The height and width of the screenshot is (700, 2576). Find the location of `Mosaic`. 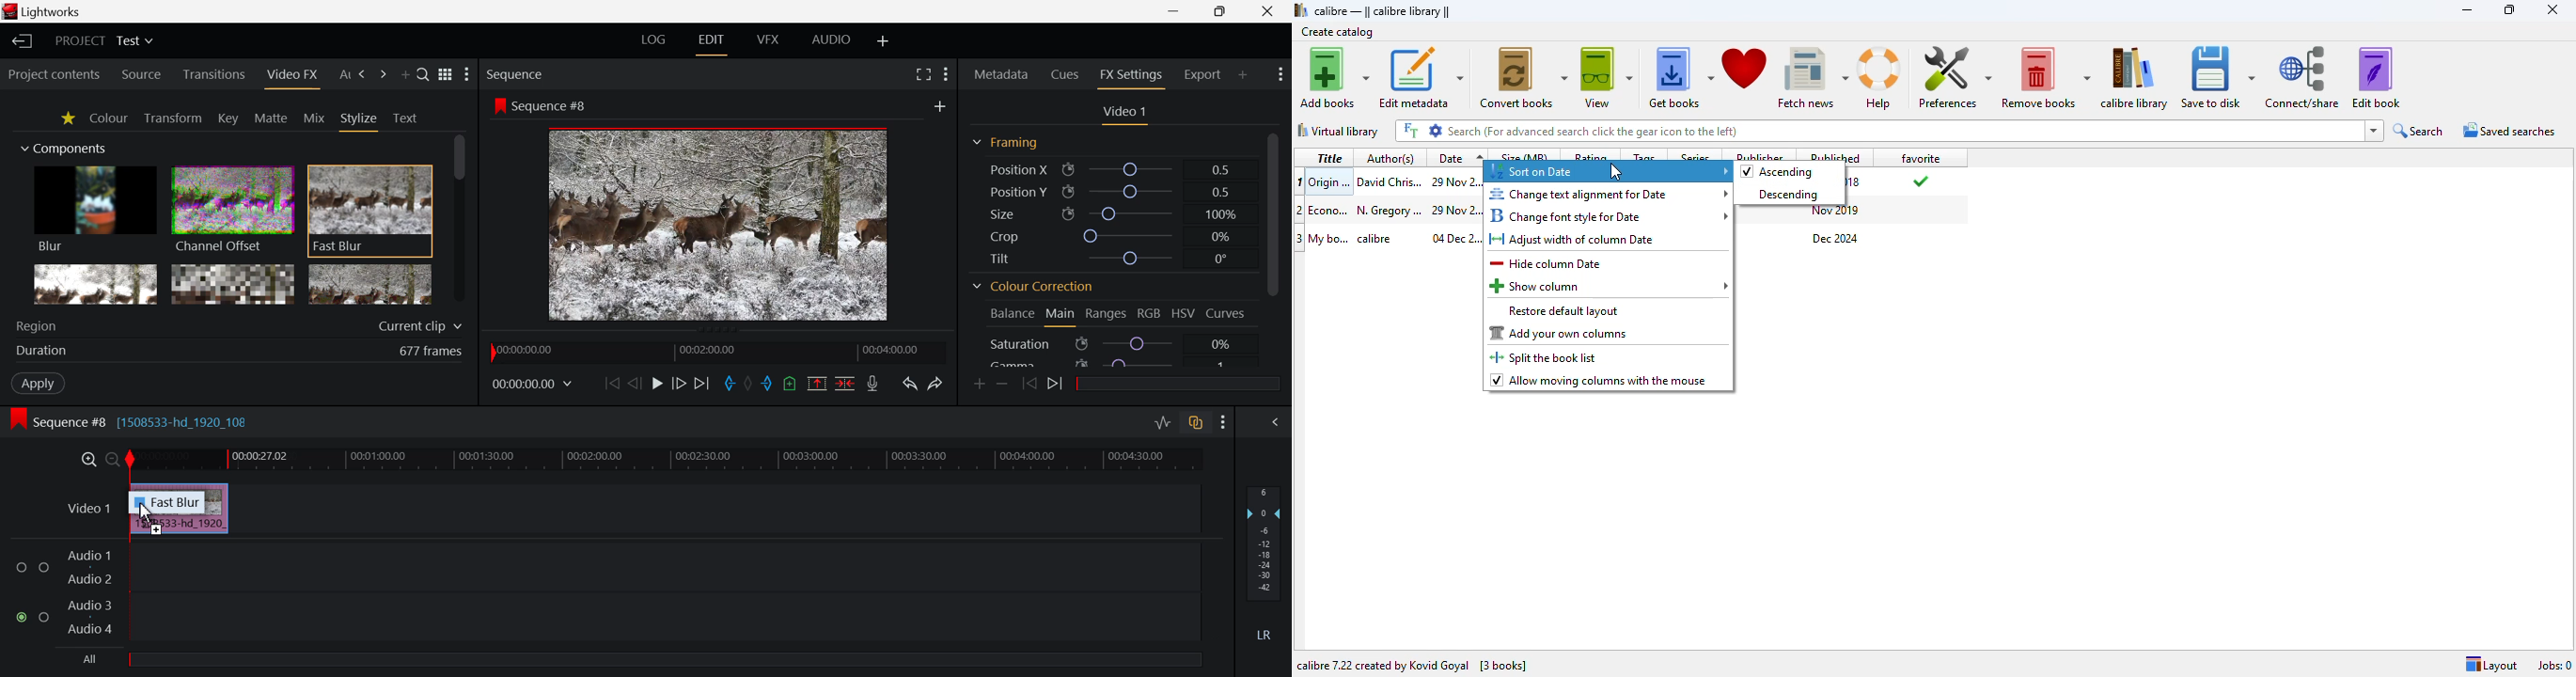

Mosaic is located at coordinates (233, 285).